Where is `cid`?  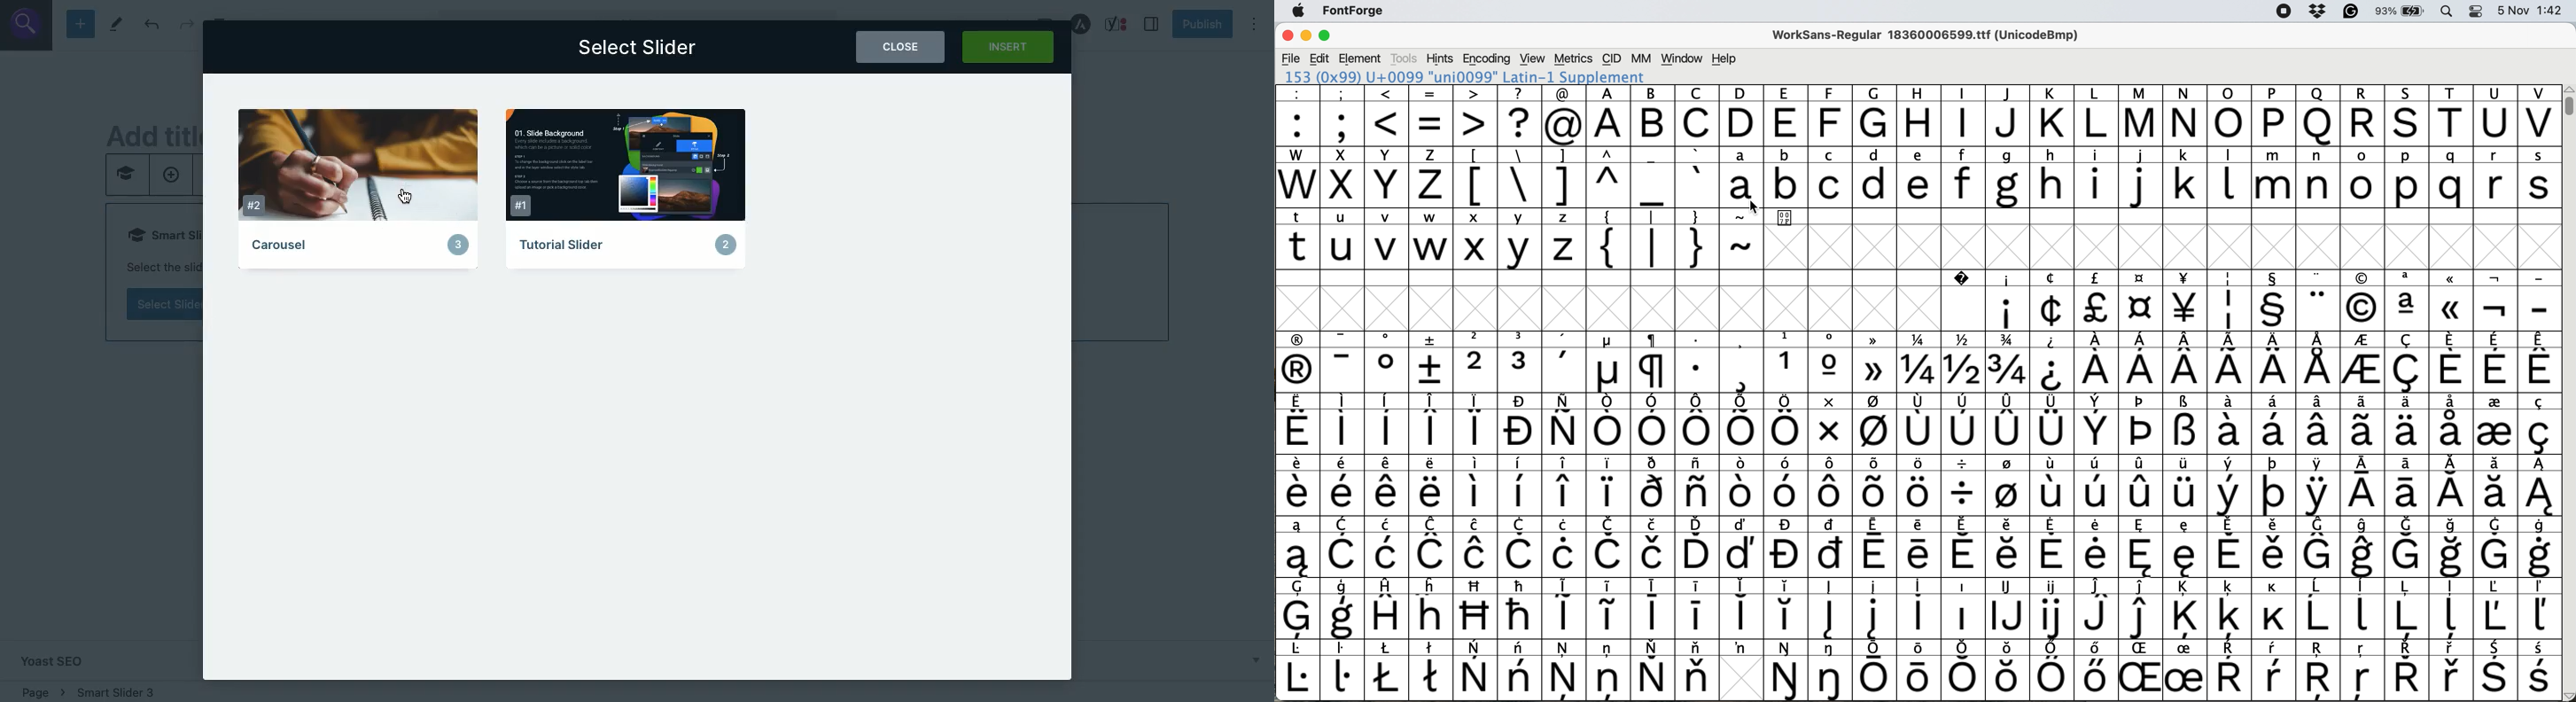
cid is located at coordinates (1612, 59).